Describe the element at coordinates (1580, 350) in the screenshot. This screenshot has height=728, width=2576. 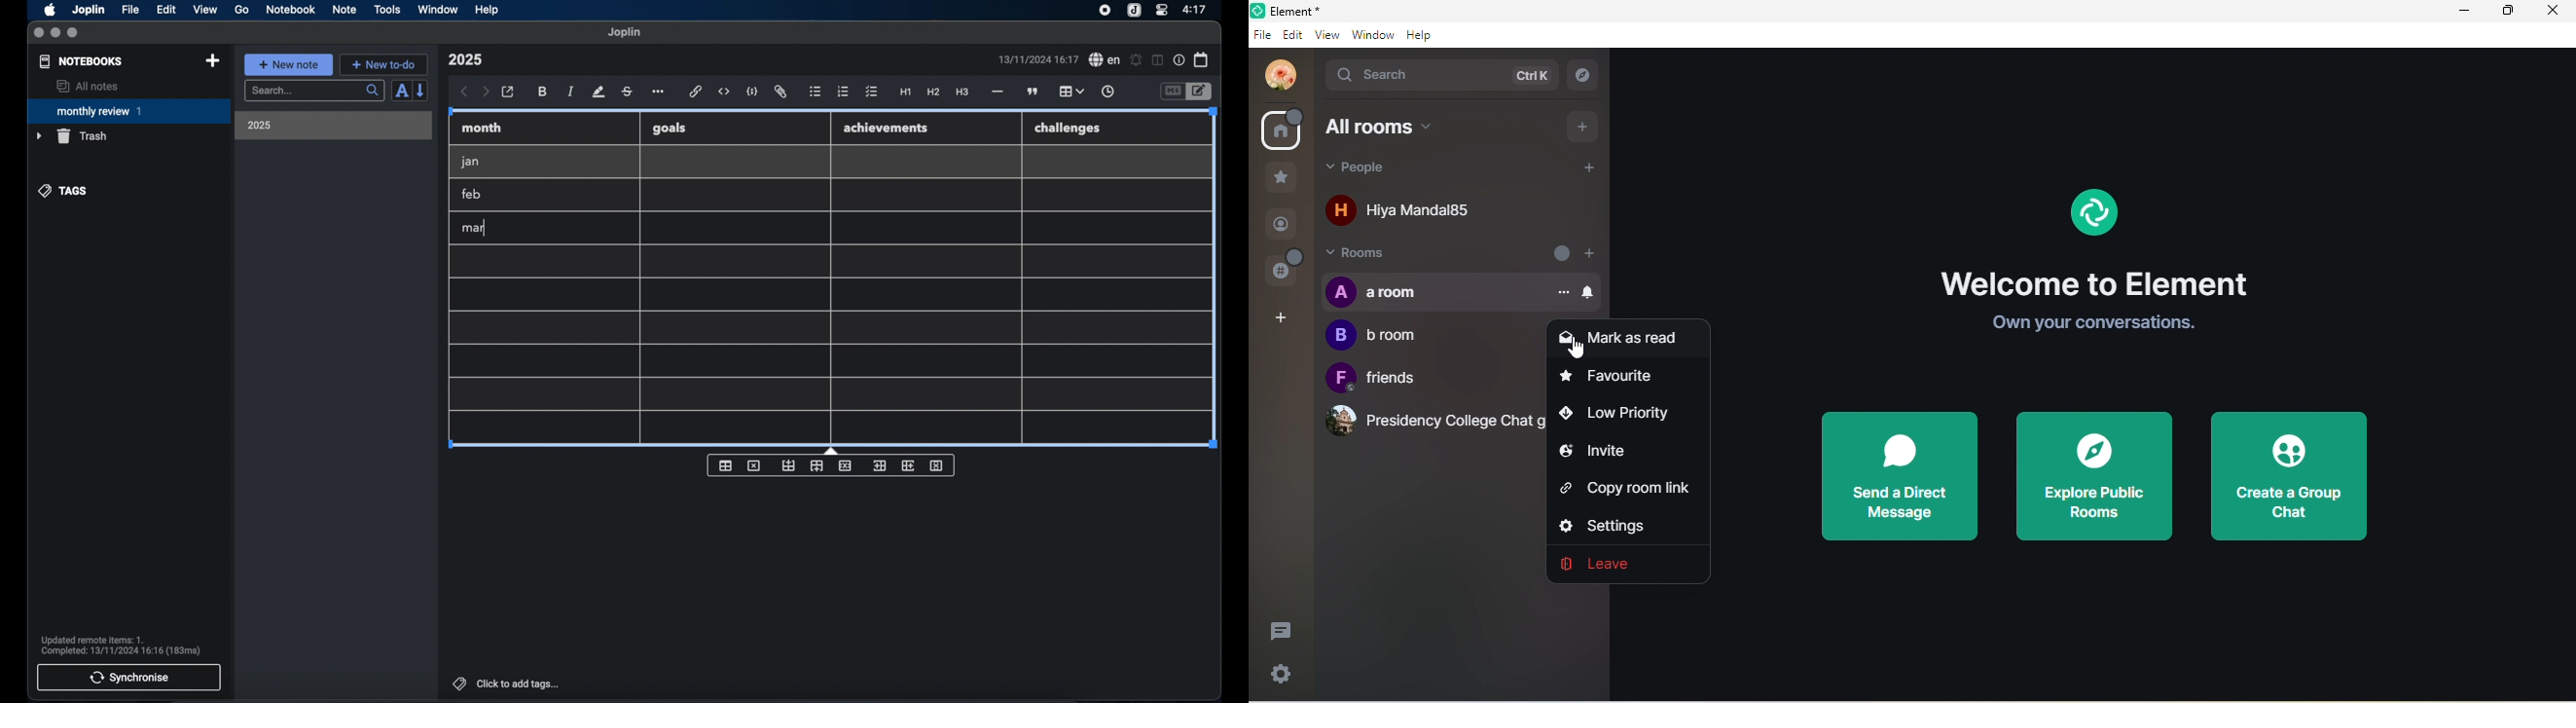
I see `cursor movement` at that location.